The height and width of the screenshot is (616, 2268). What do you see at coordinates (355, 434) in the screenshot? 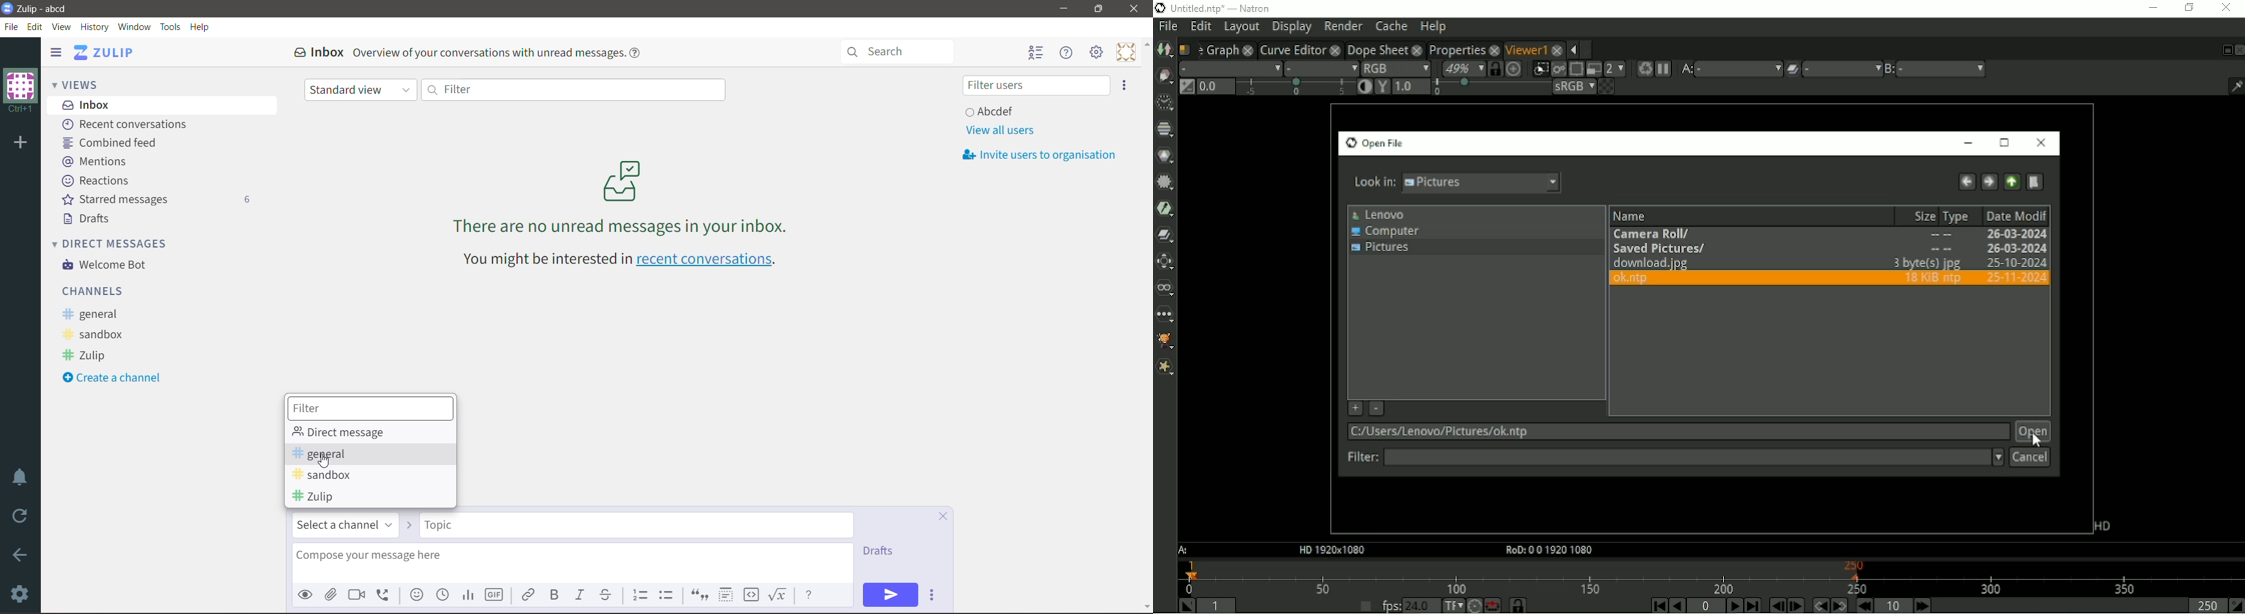
I see `Direct message` at bounding box center [355, 434].